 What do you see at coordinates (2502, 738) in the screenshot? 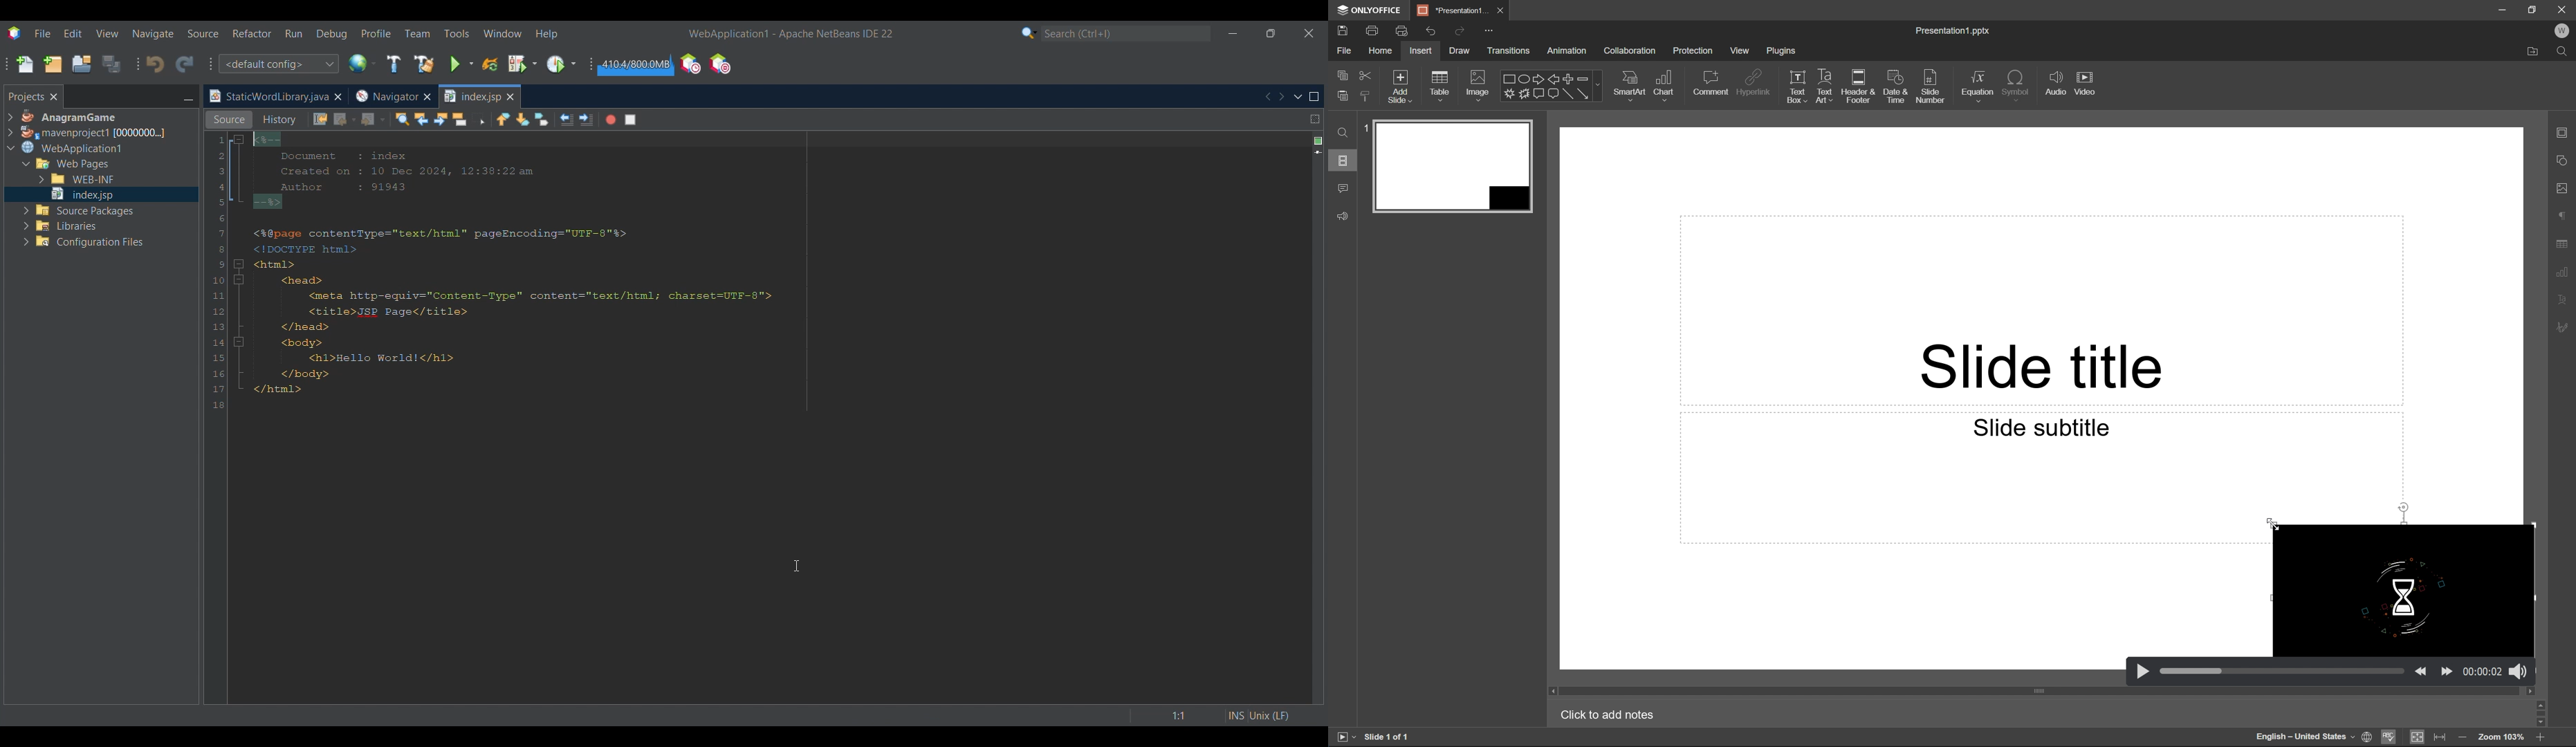
I see `Zoom 103%` at bounding box center [2502, 738].